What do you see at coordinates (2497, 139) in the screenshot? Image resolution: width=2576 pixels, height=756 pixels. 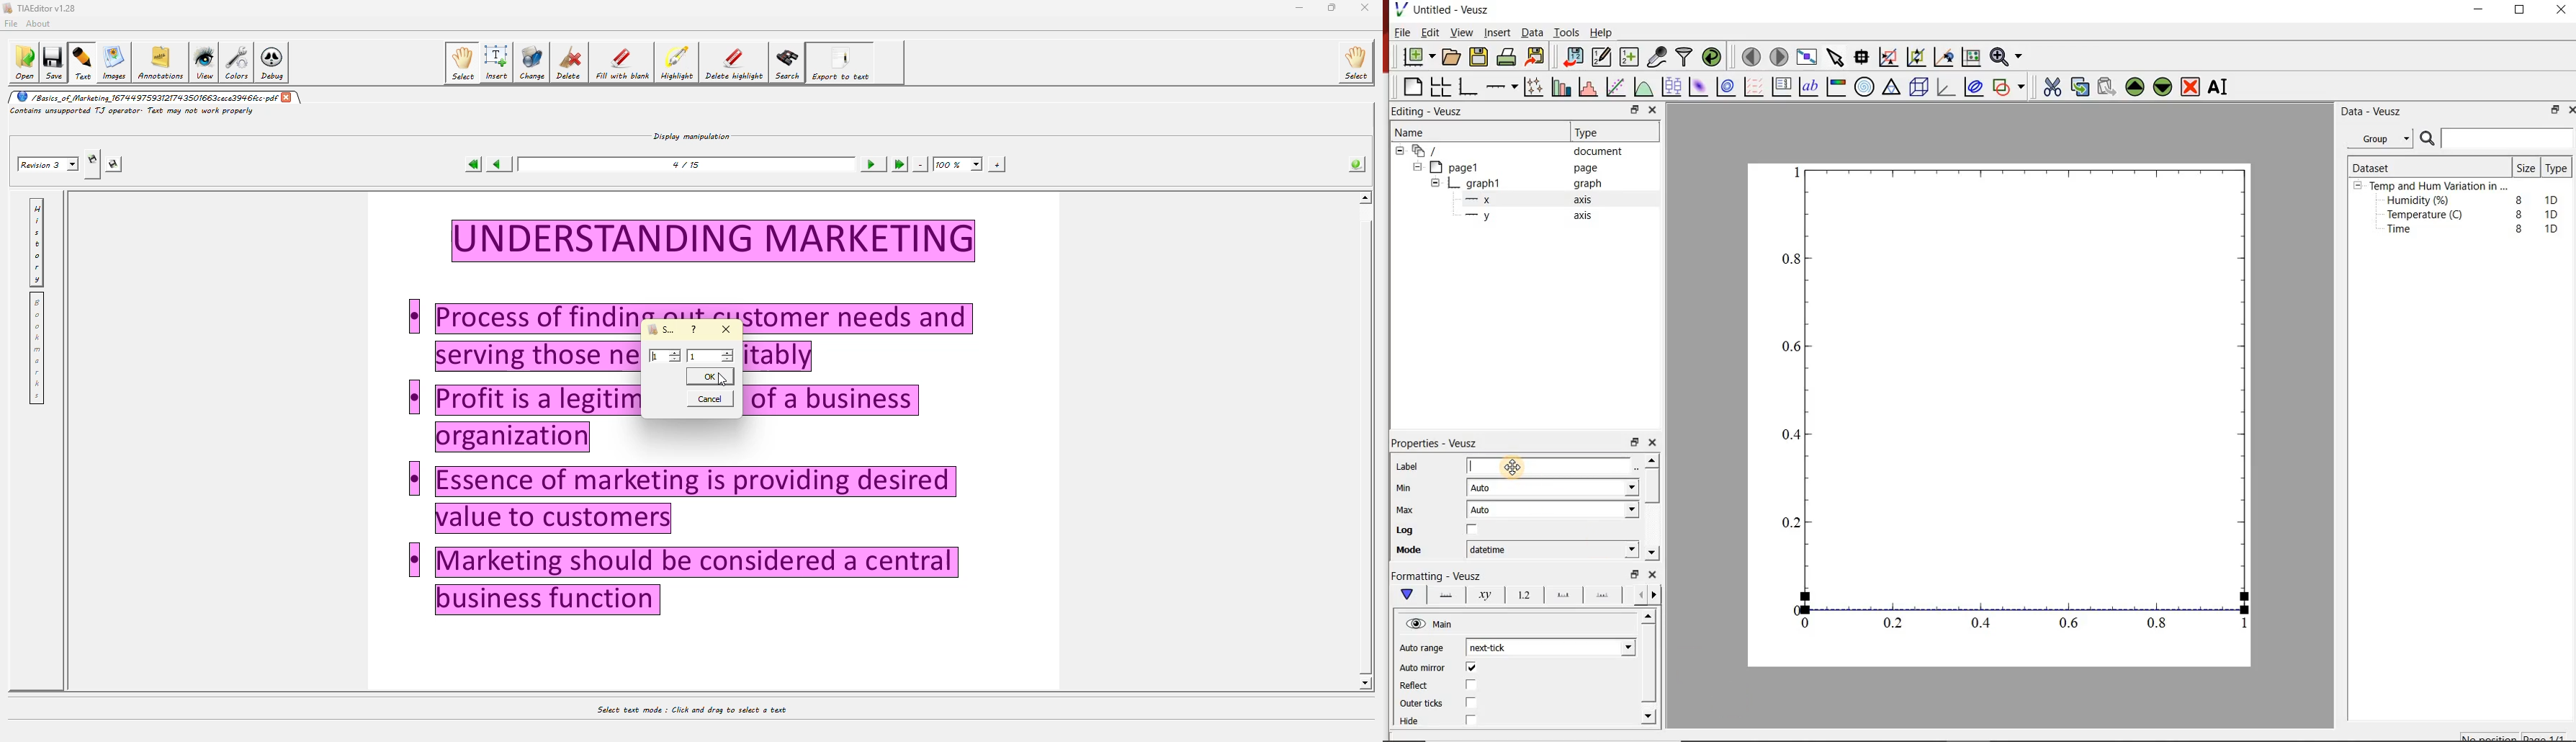 I see `Search bar` at bounding box center [2497, 139].